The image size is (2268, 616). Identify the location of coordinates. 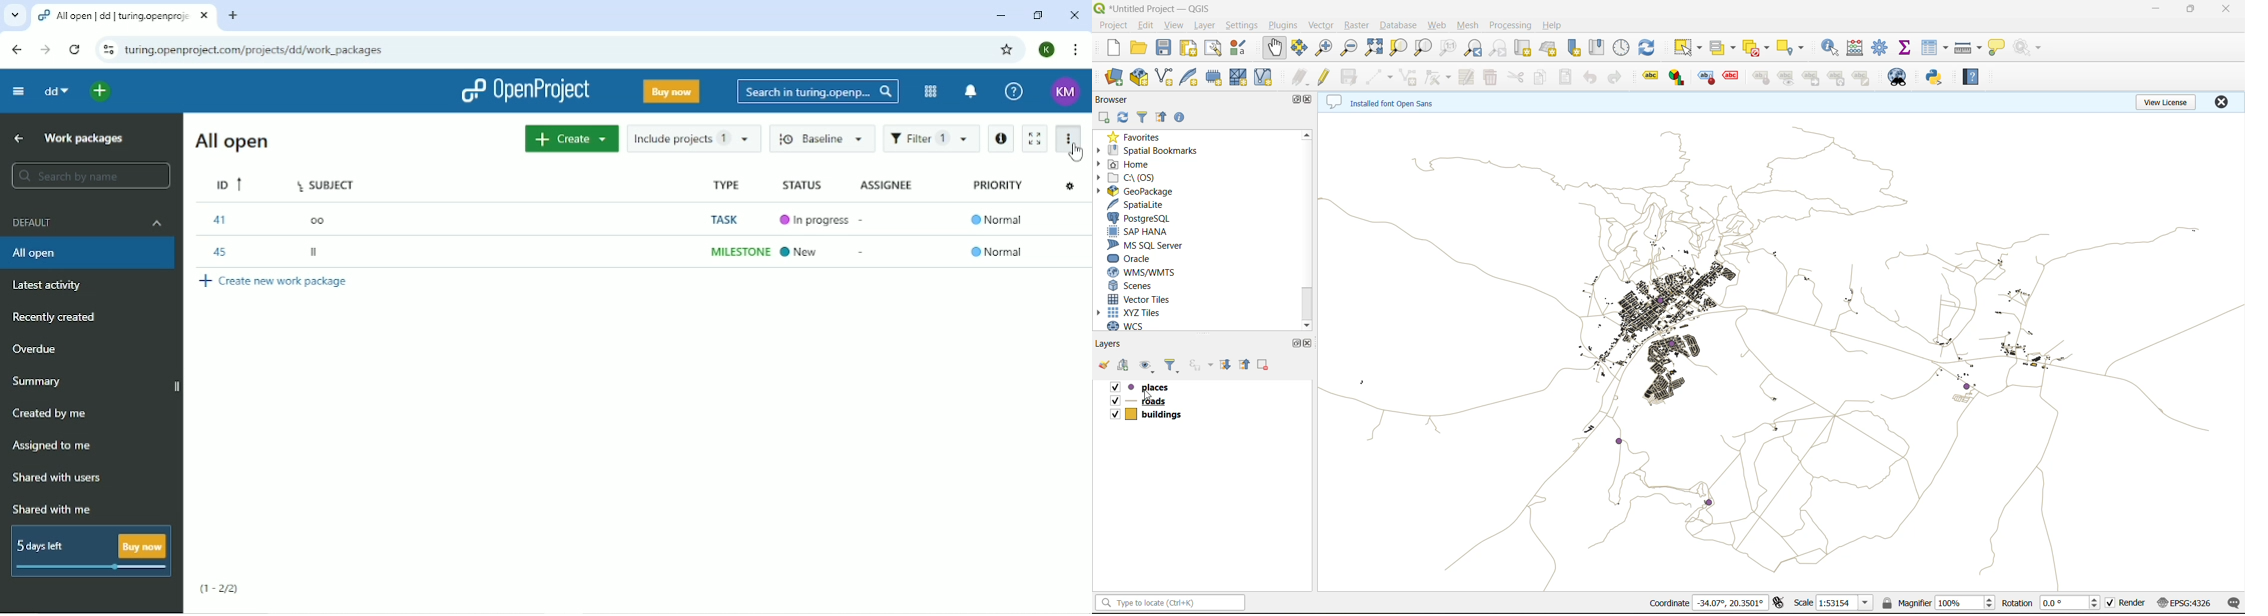
(1711, 602).